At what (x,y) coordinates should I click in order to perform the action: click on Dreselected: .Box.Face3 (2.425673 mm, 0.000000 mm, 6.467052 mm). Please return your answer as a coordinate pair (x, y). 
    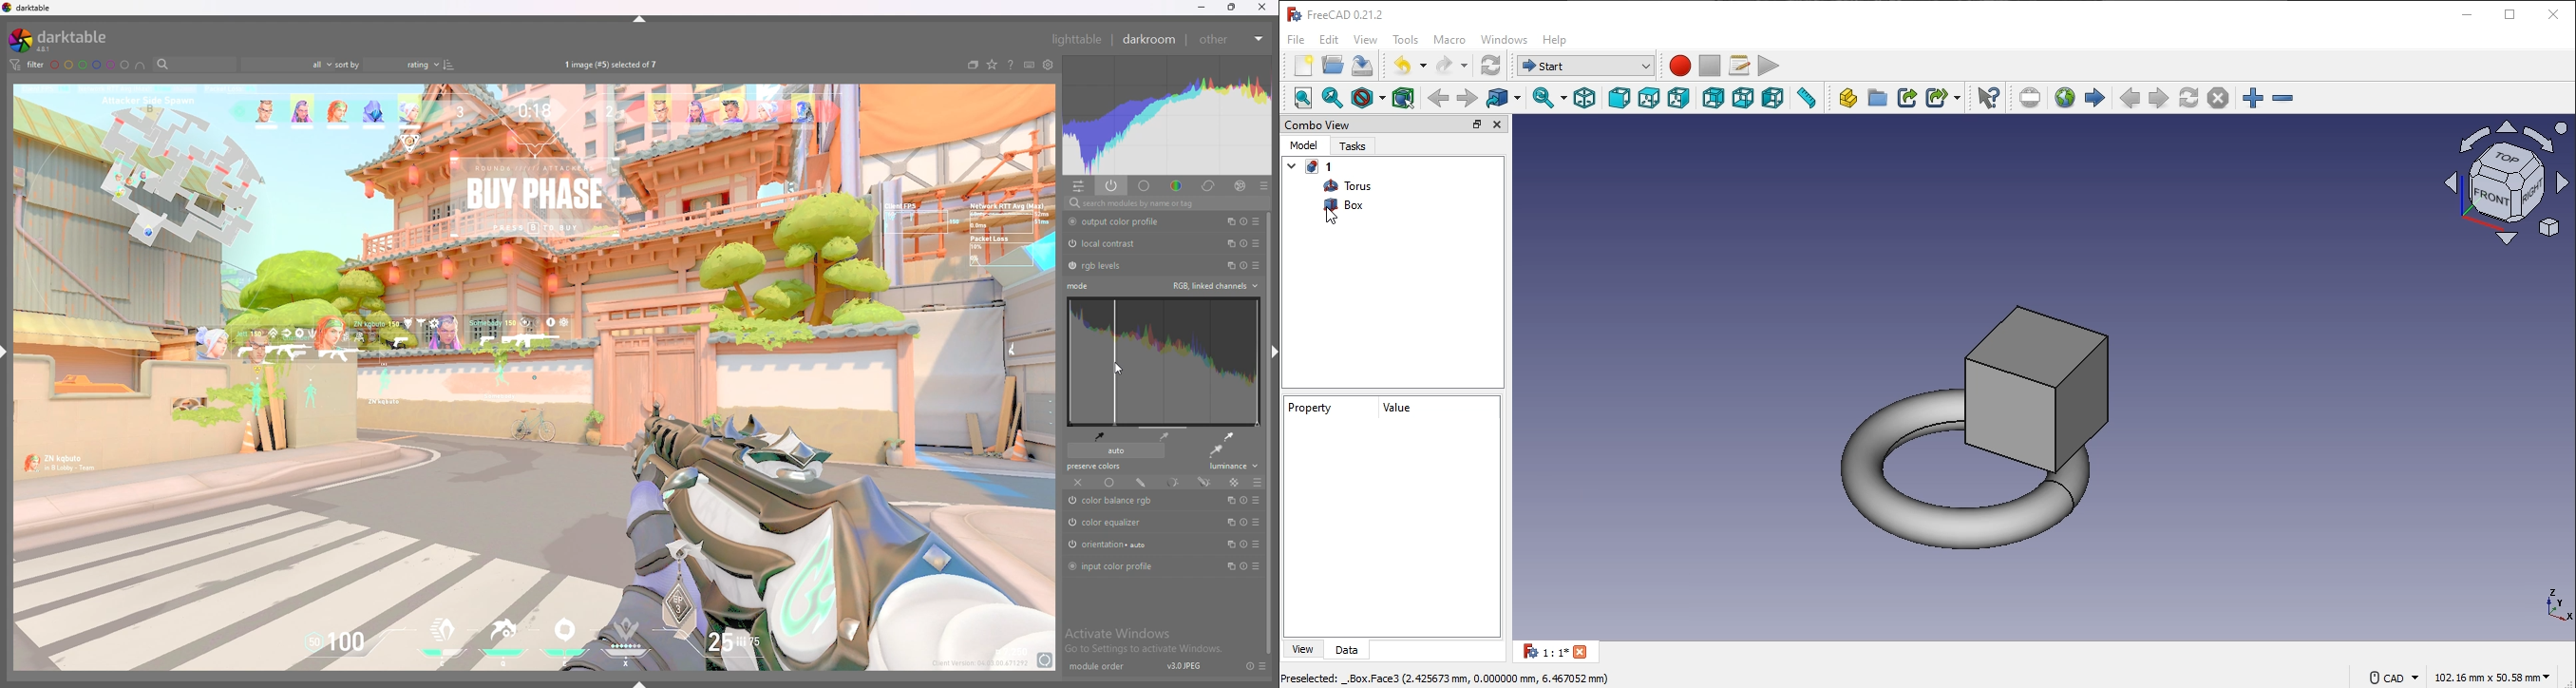
    Looking at the image, I should click on (1454, 677).